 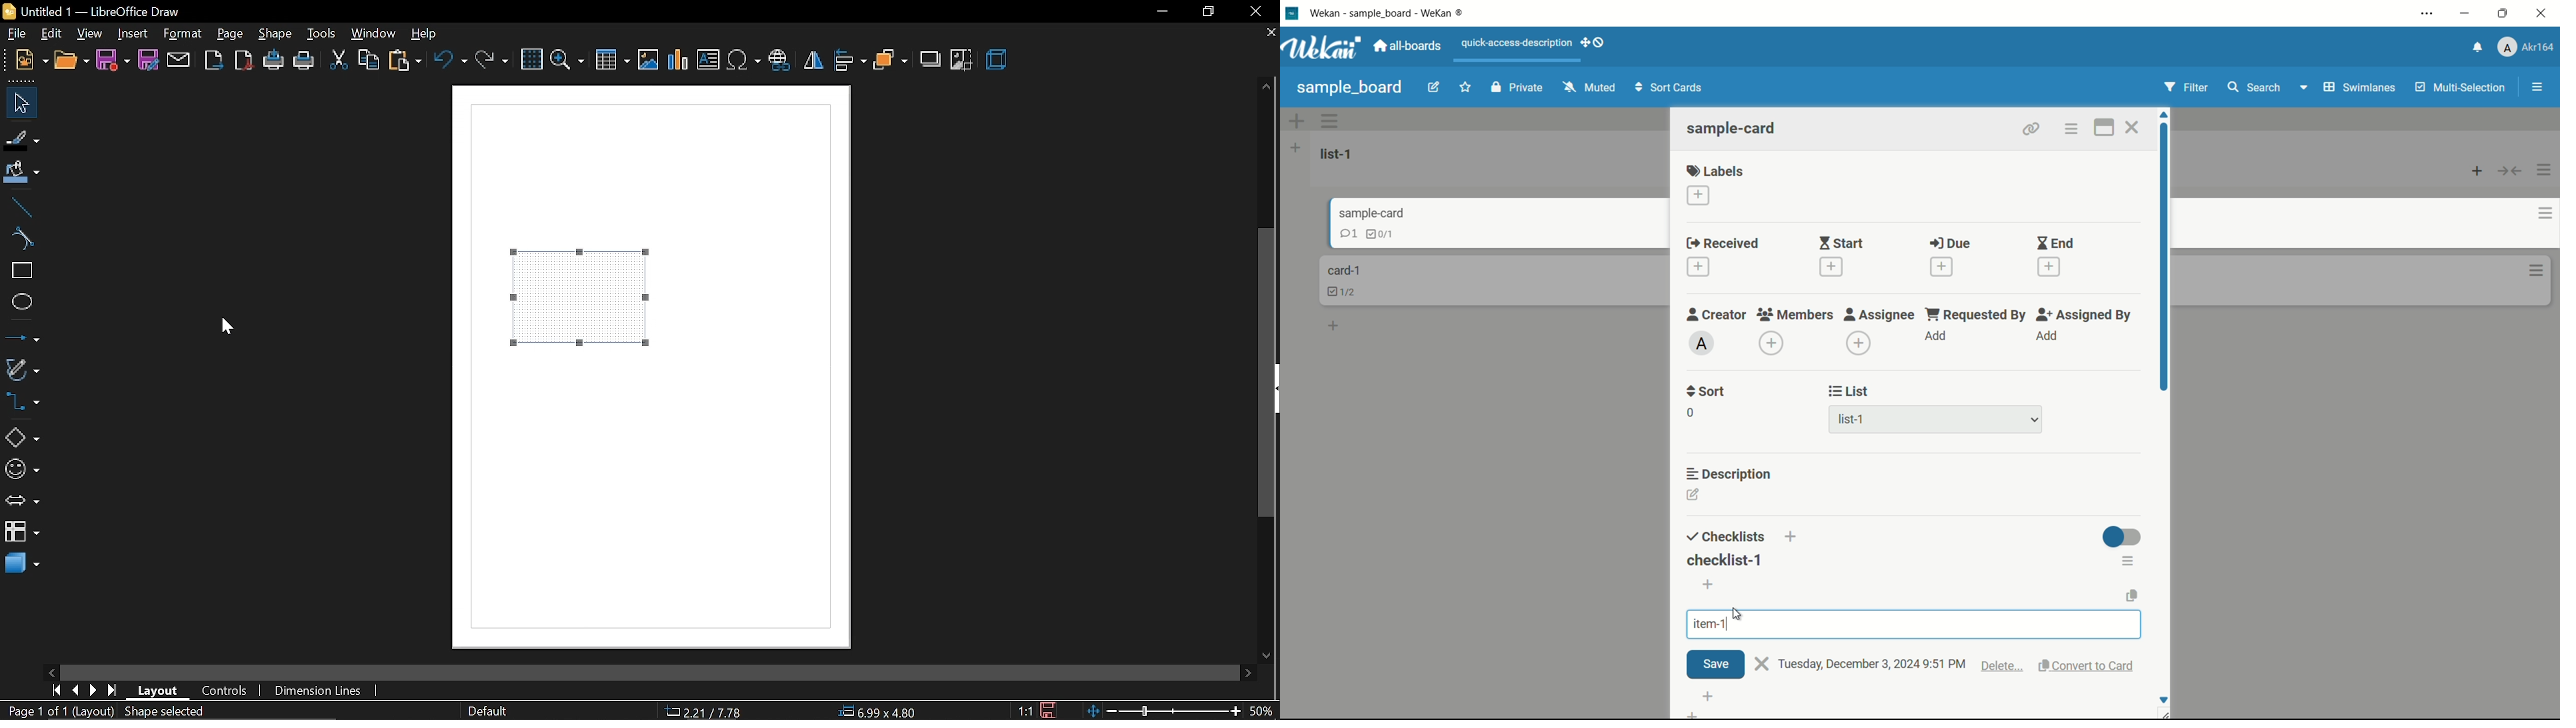 I want to click on window, so click(x=374, y=33).